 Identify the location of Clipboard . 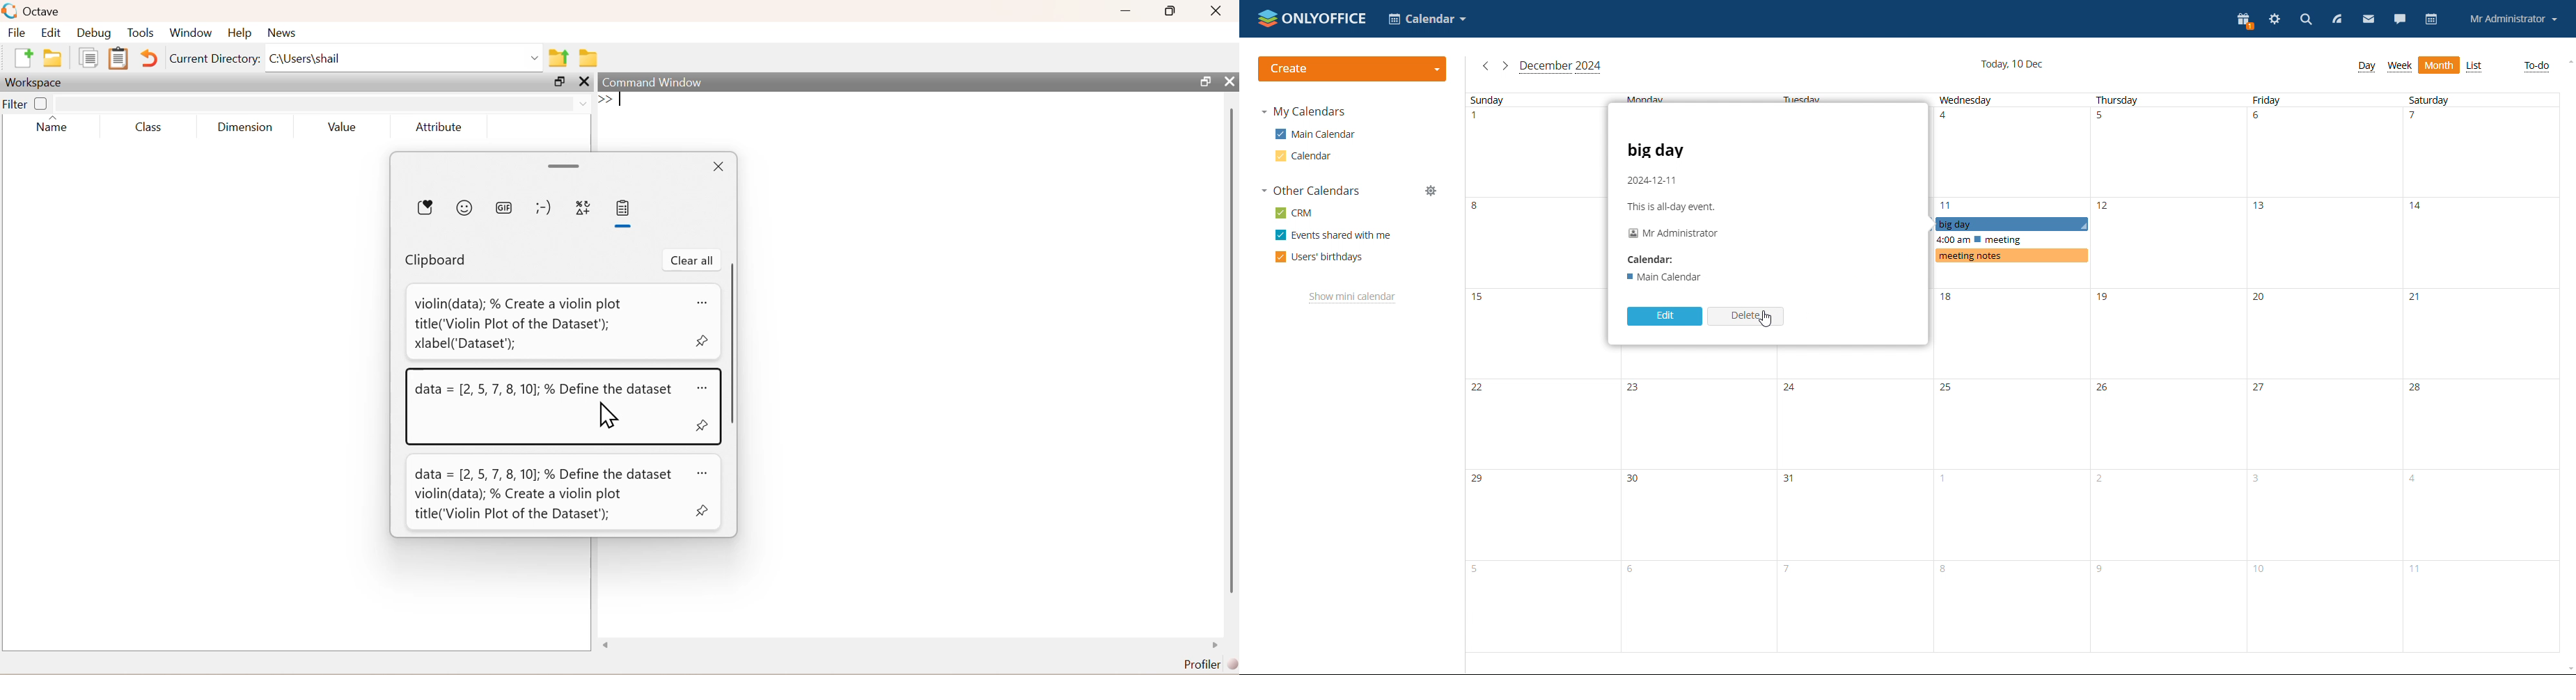
(623, 208).